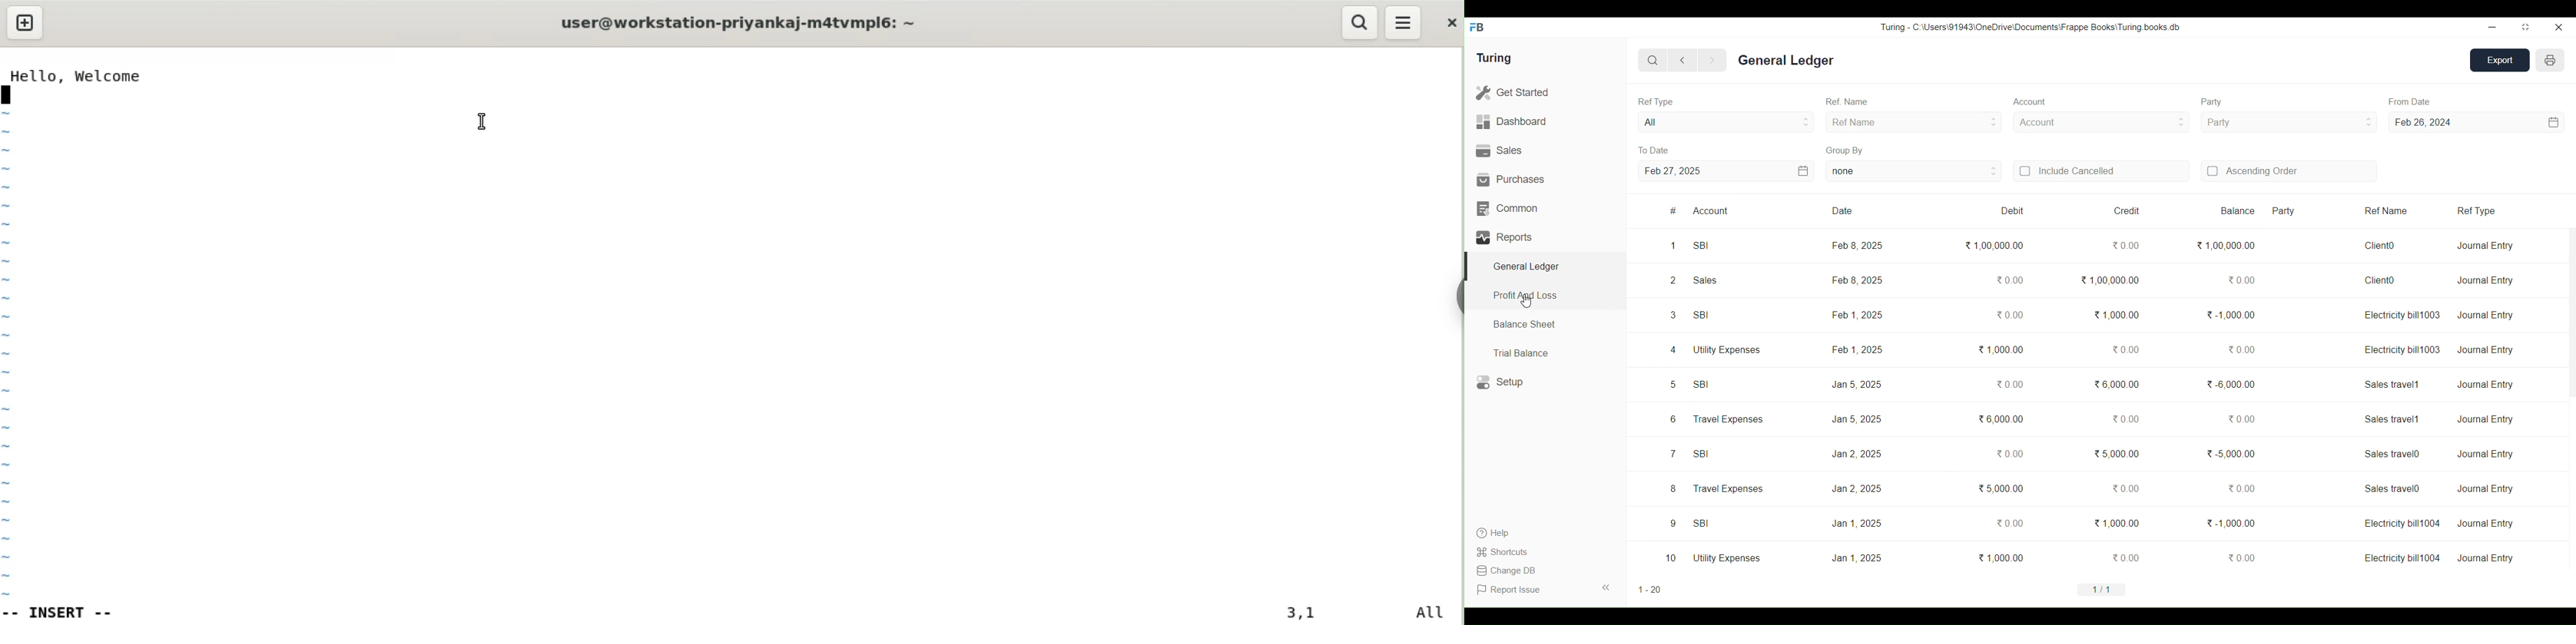 The width and height of the screenshot is (2576, 644). What do you see at coordinates (2409, 101) in the screenshot?
I see `From Date` at bounding box center [2409, 101].